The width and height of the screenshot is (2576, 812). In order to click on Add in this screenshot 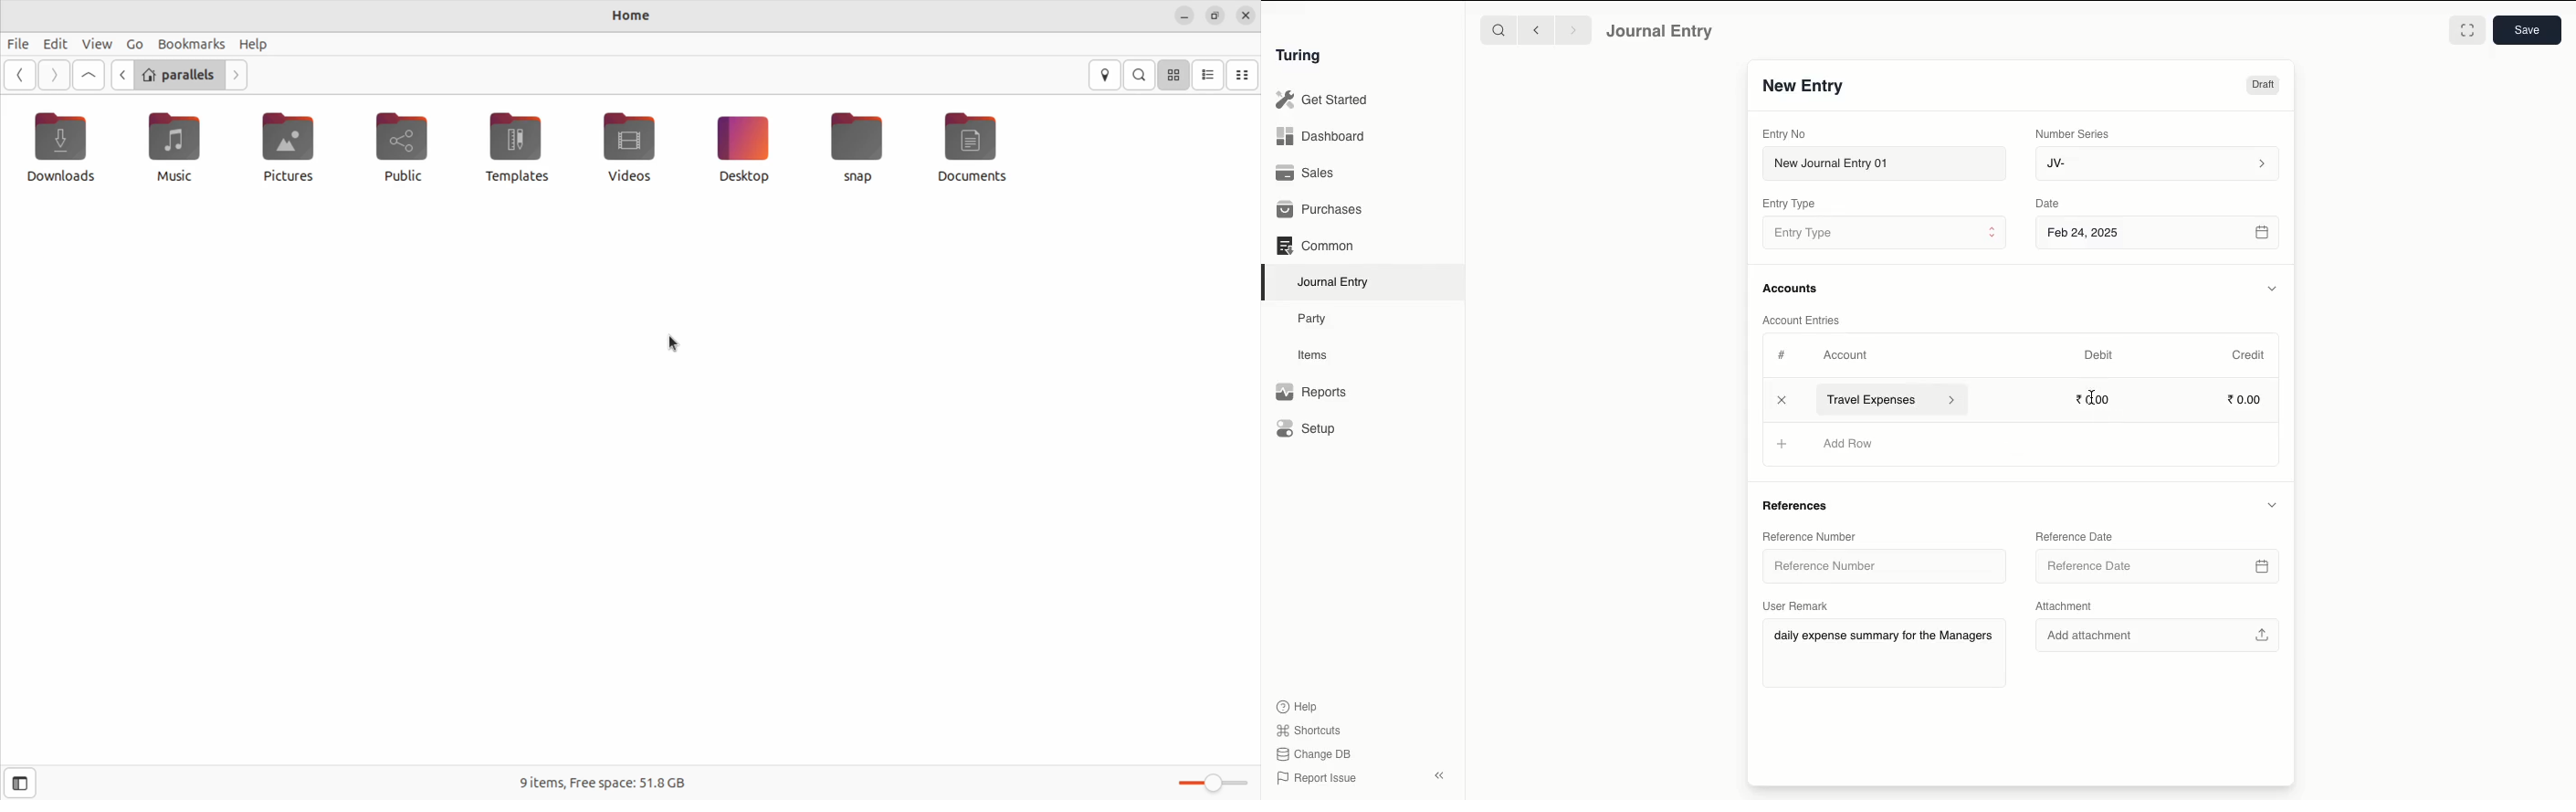, I will do `click(1781, 441)`.